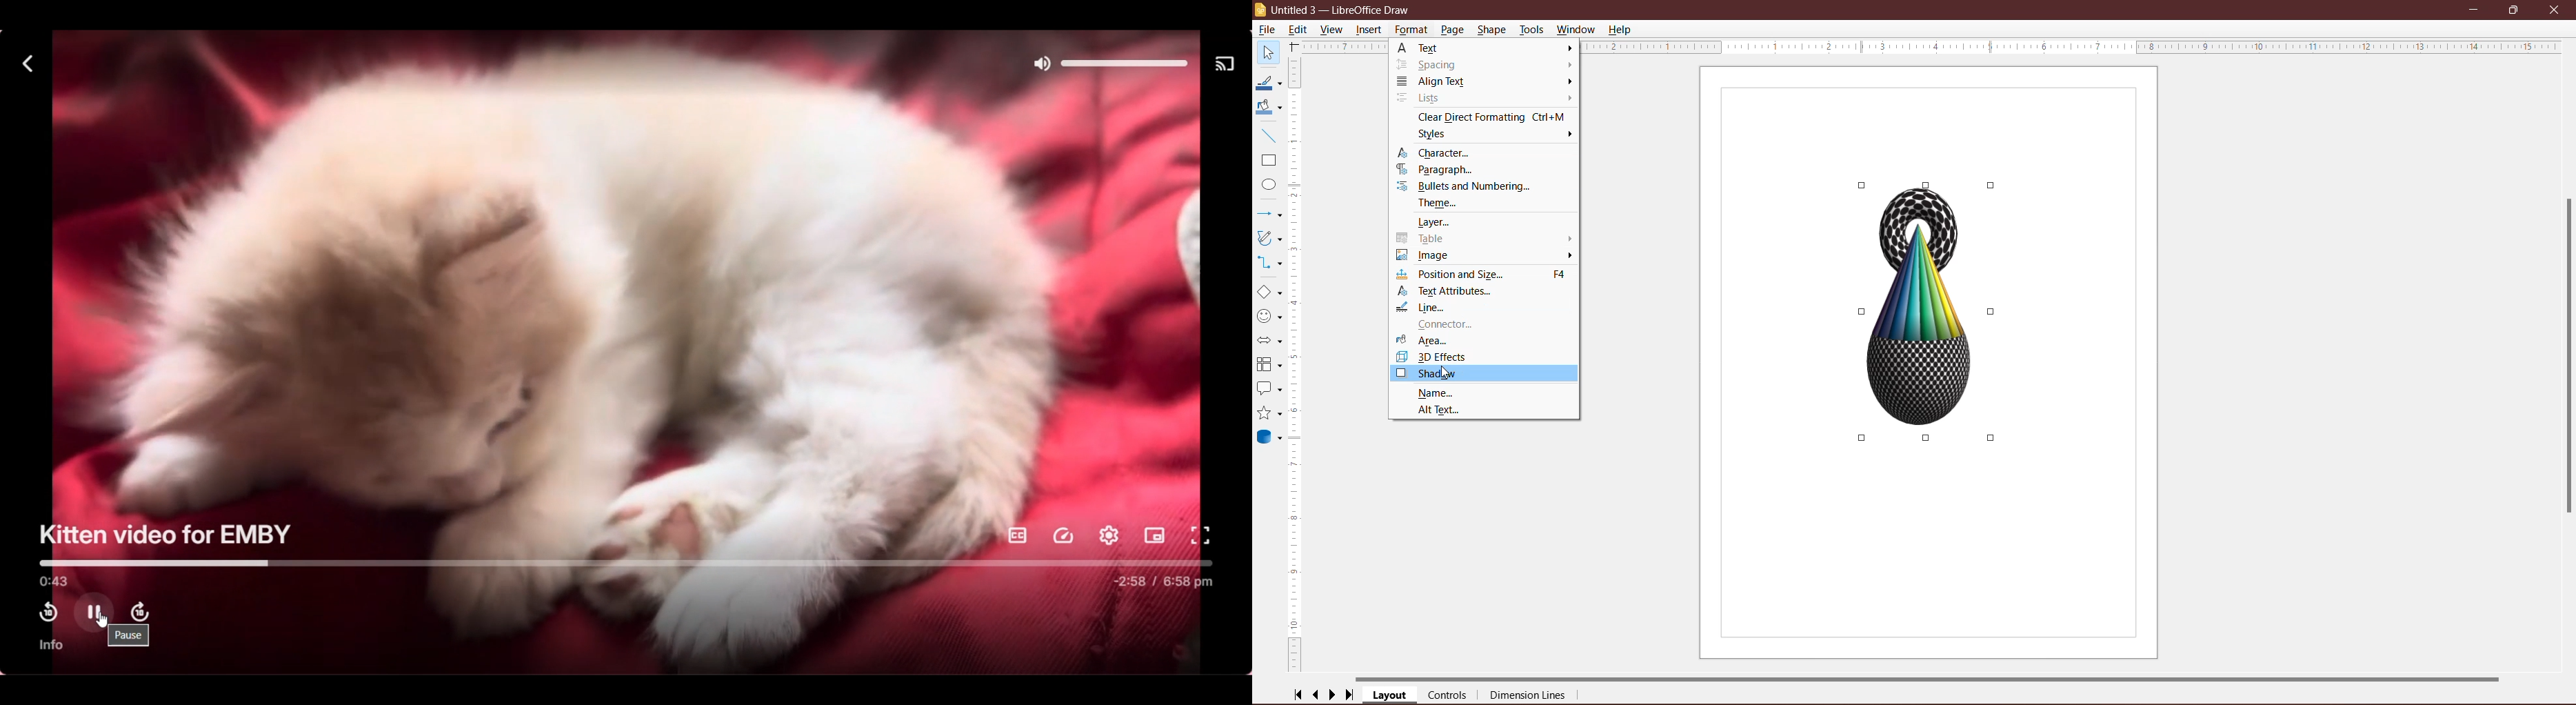  I want to click on Video screen, so click(624, 298).